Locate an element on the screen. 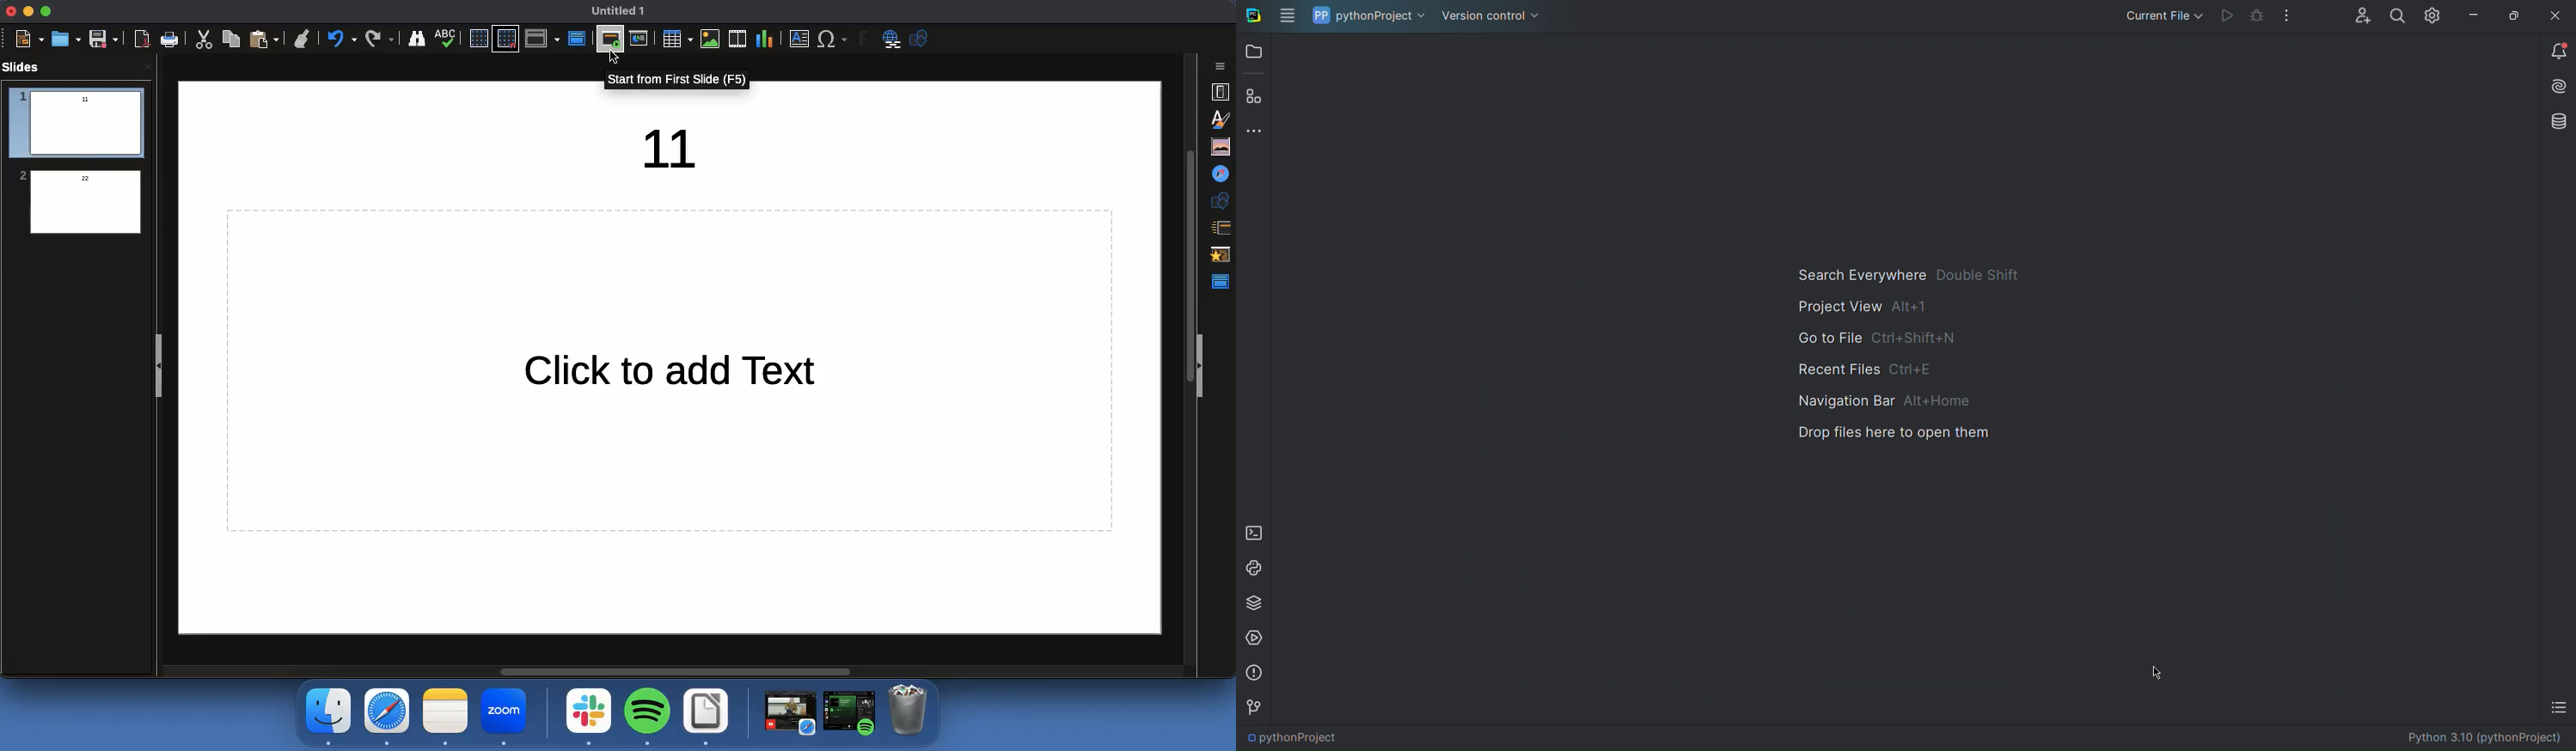 The image size is (2576, 756). Untitled is located at coordinates (621, 13).